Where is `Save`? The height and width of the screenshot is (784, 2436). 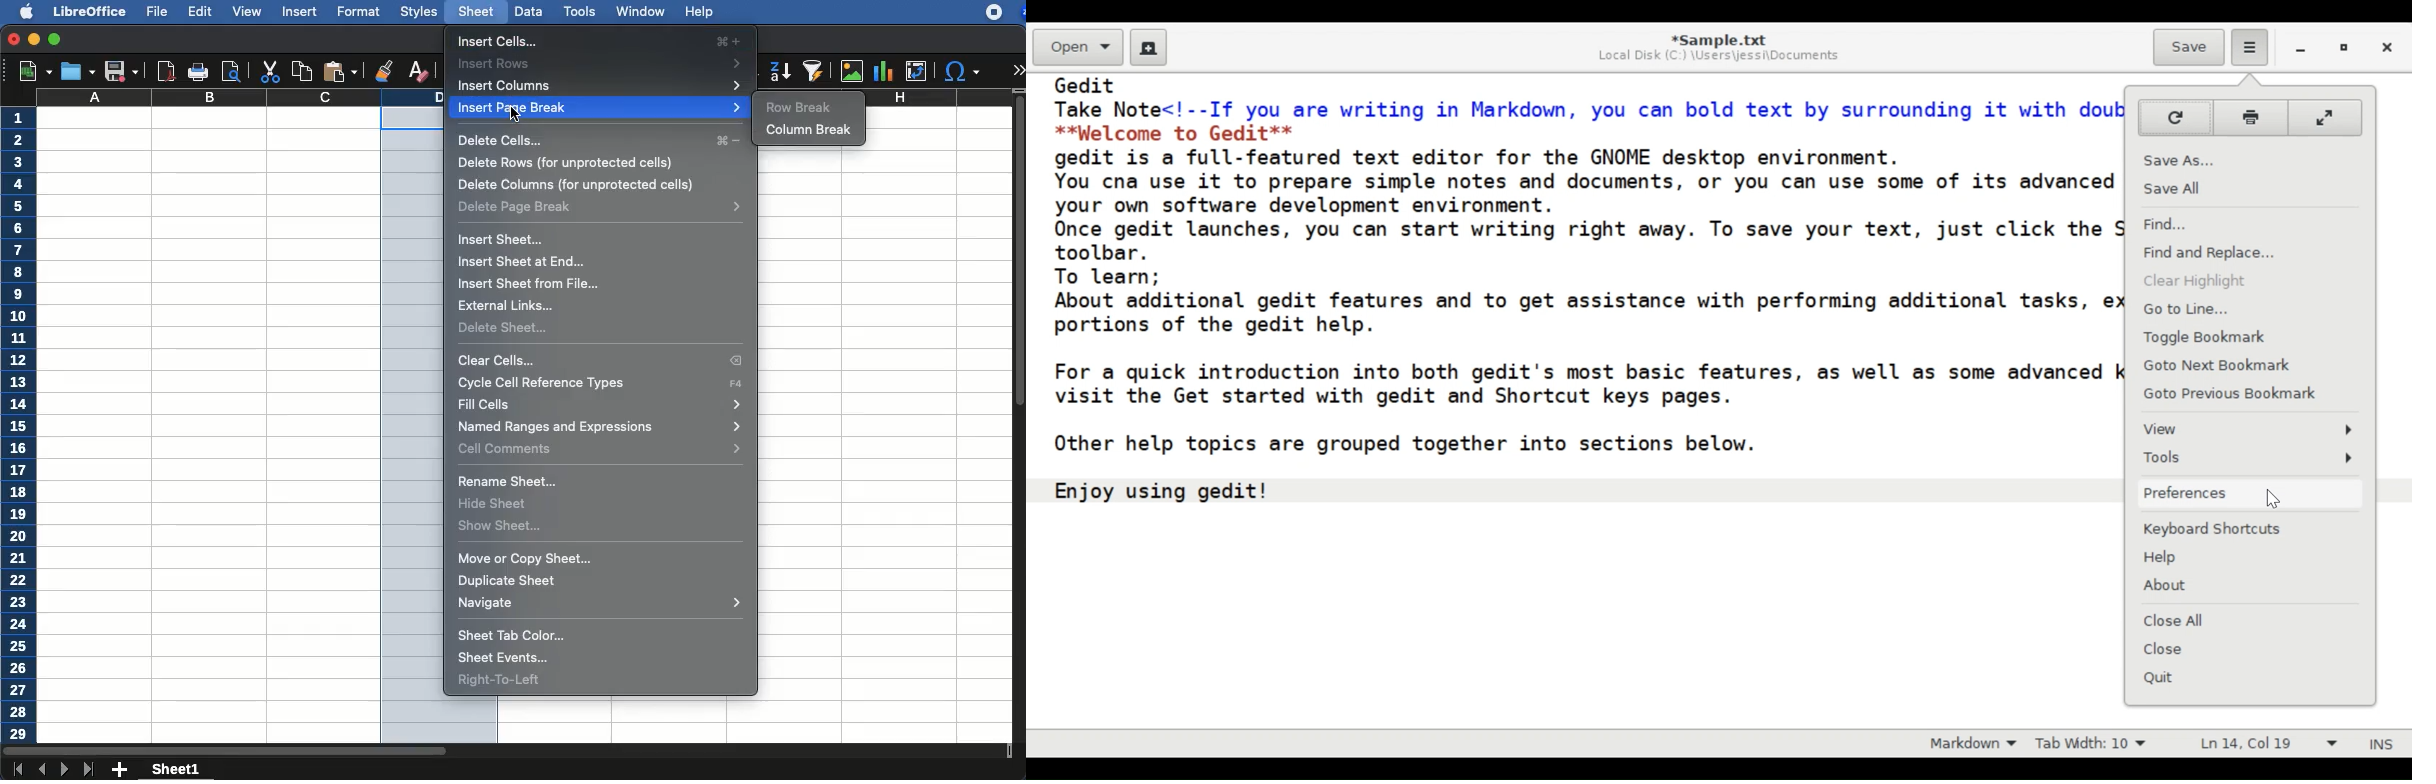
Save is located at coordinates (2189, 48).